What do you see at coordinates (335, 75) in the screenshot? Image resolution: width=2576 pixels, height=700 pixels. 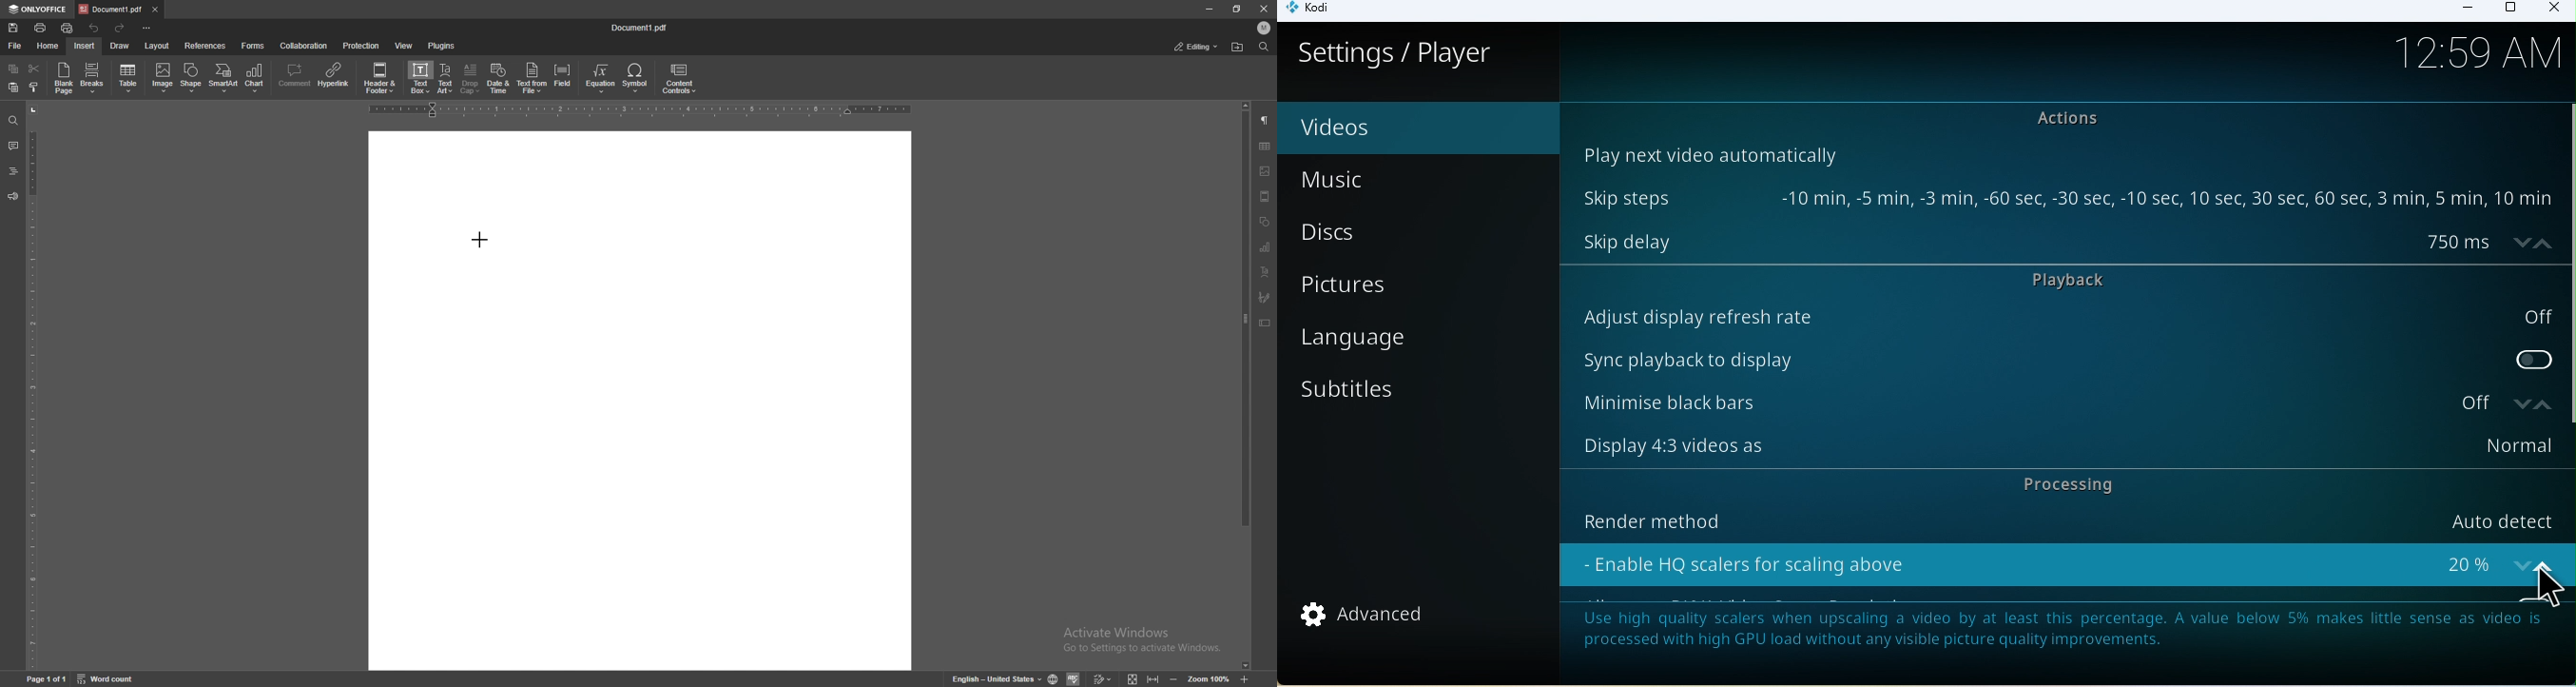 I see `hyperlink` at bounding box center [335, 75].